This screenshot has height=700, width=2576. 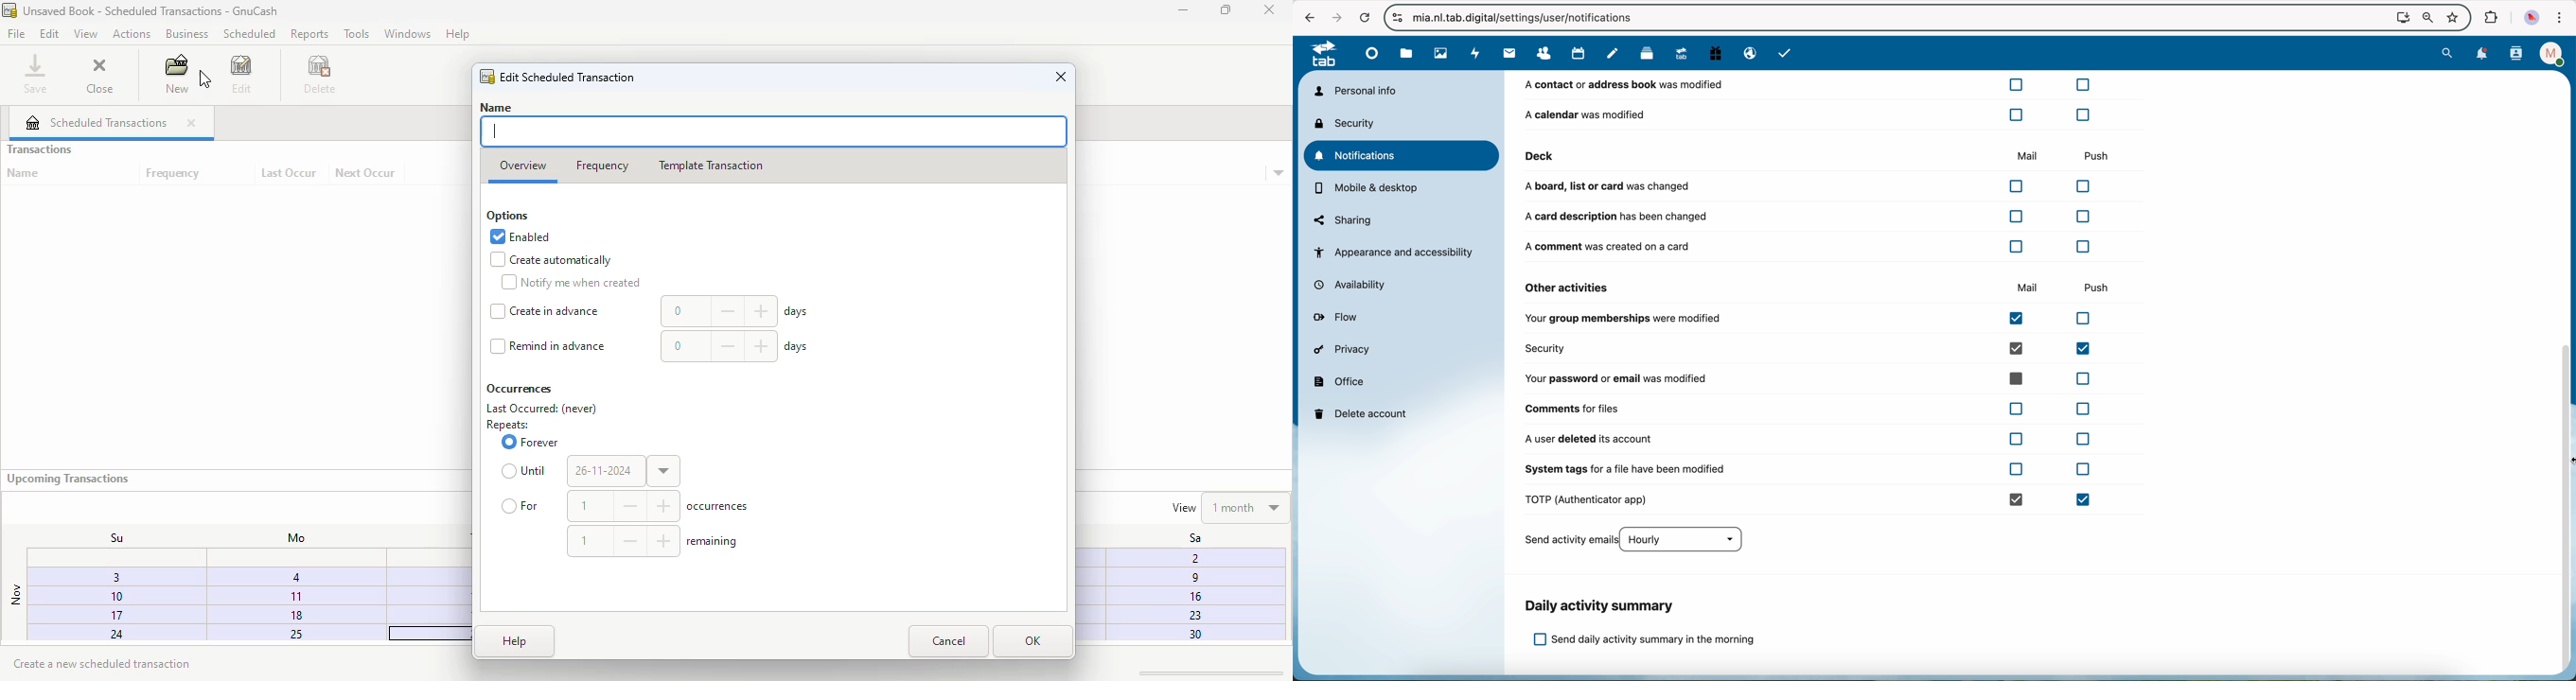 I want to click on for, so click(x=521, y=505).